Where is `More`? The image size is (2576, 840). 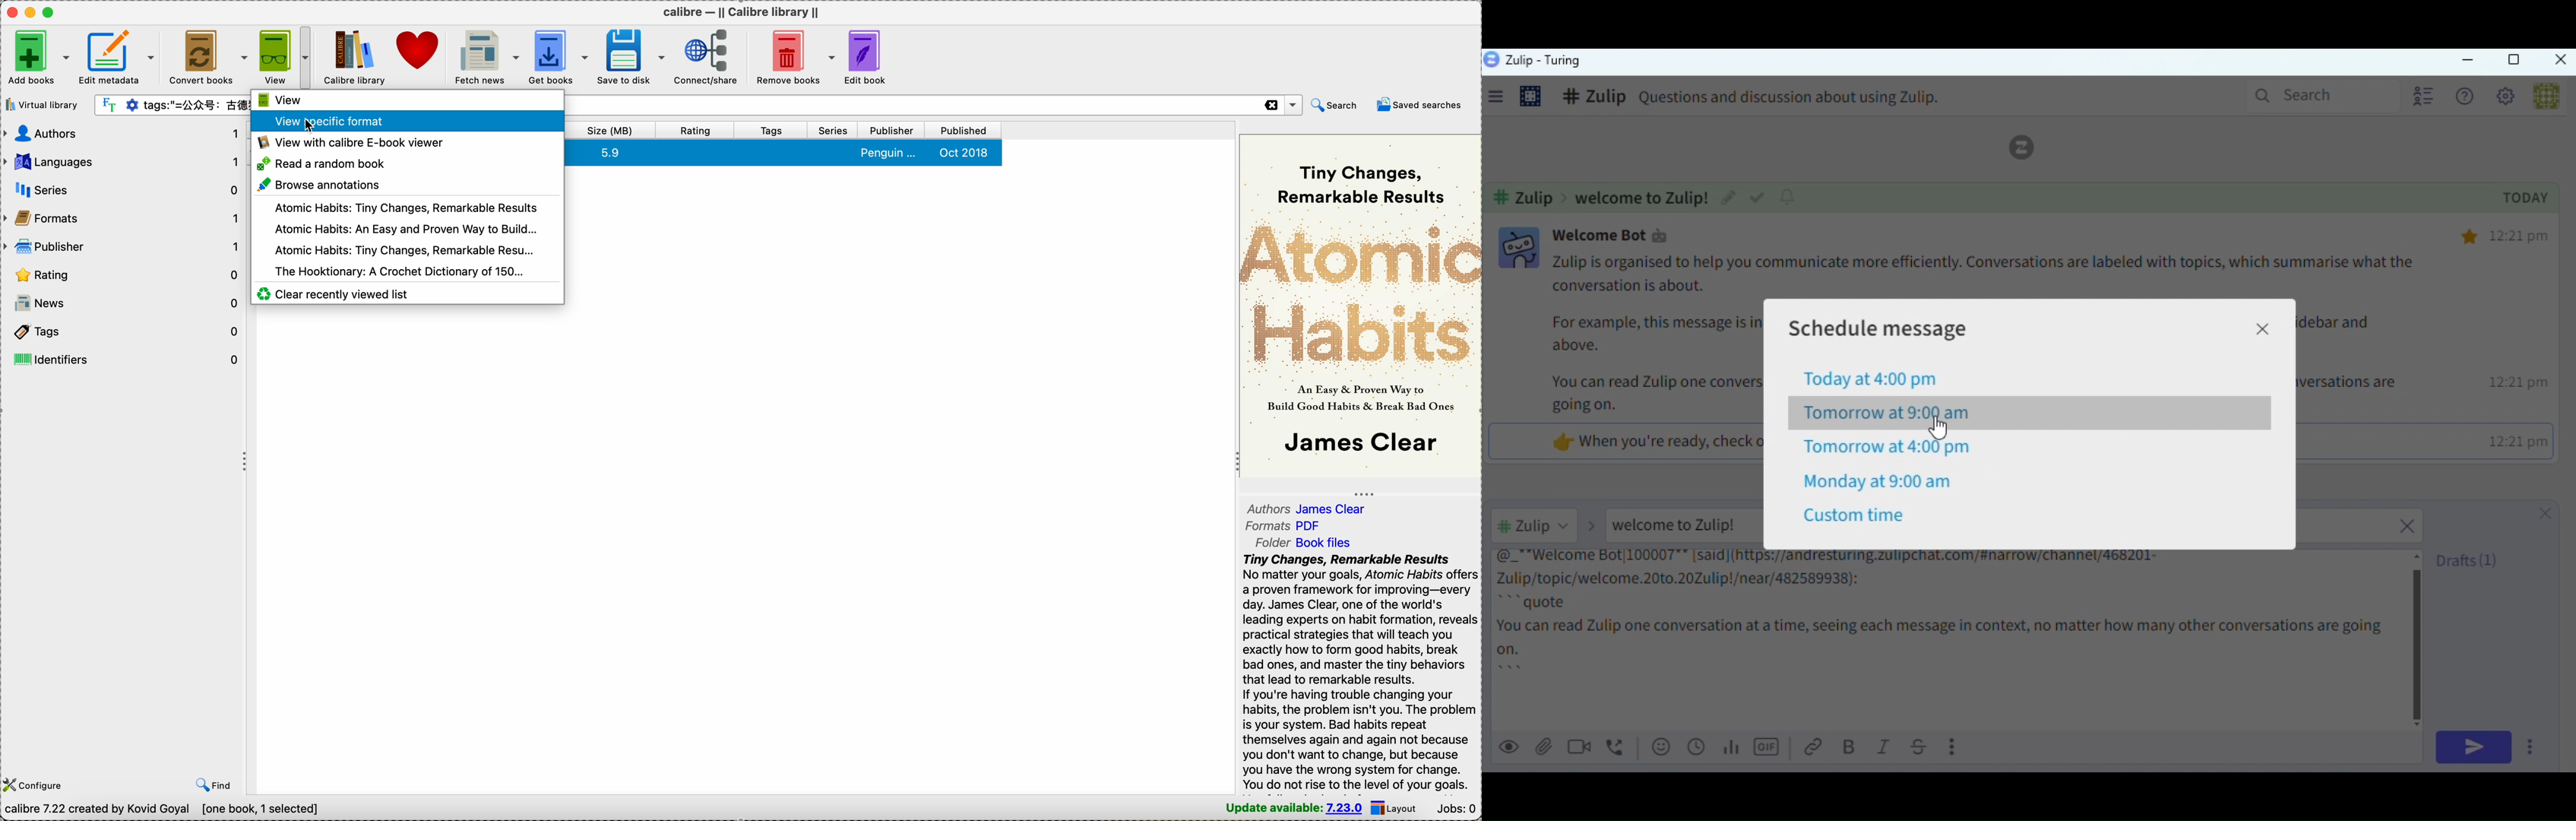 More is located at coordinates (1955, 746).